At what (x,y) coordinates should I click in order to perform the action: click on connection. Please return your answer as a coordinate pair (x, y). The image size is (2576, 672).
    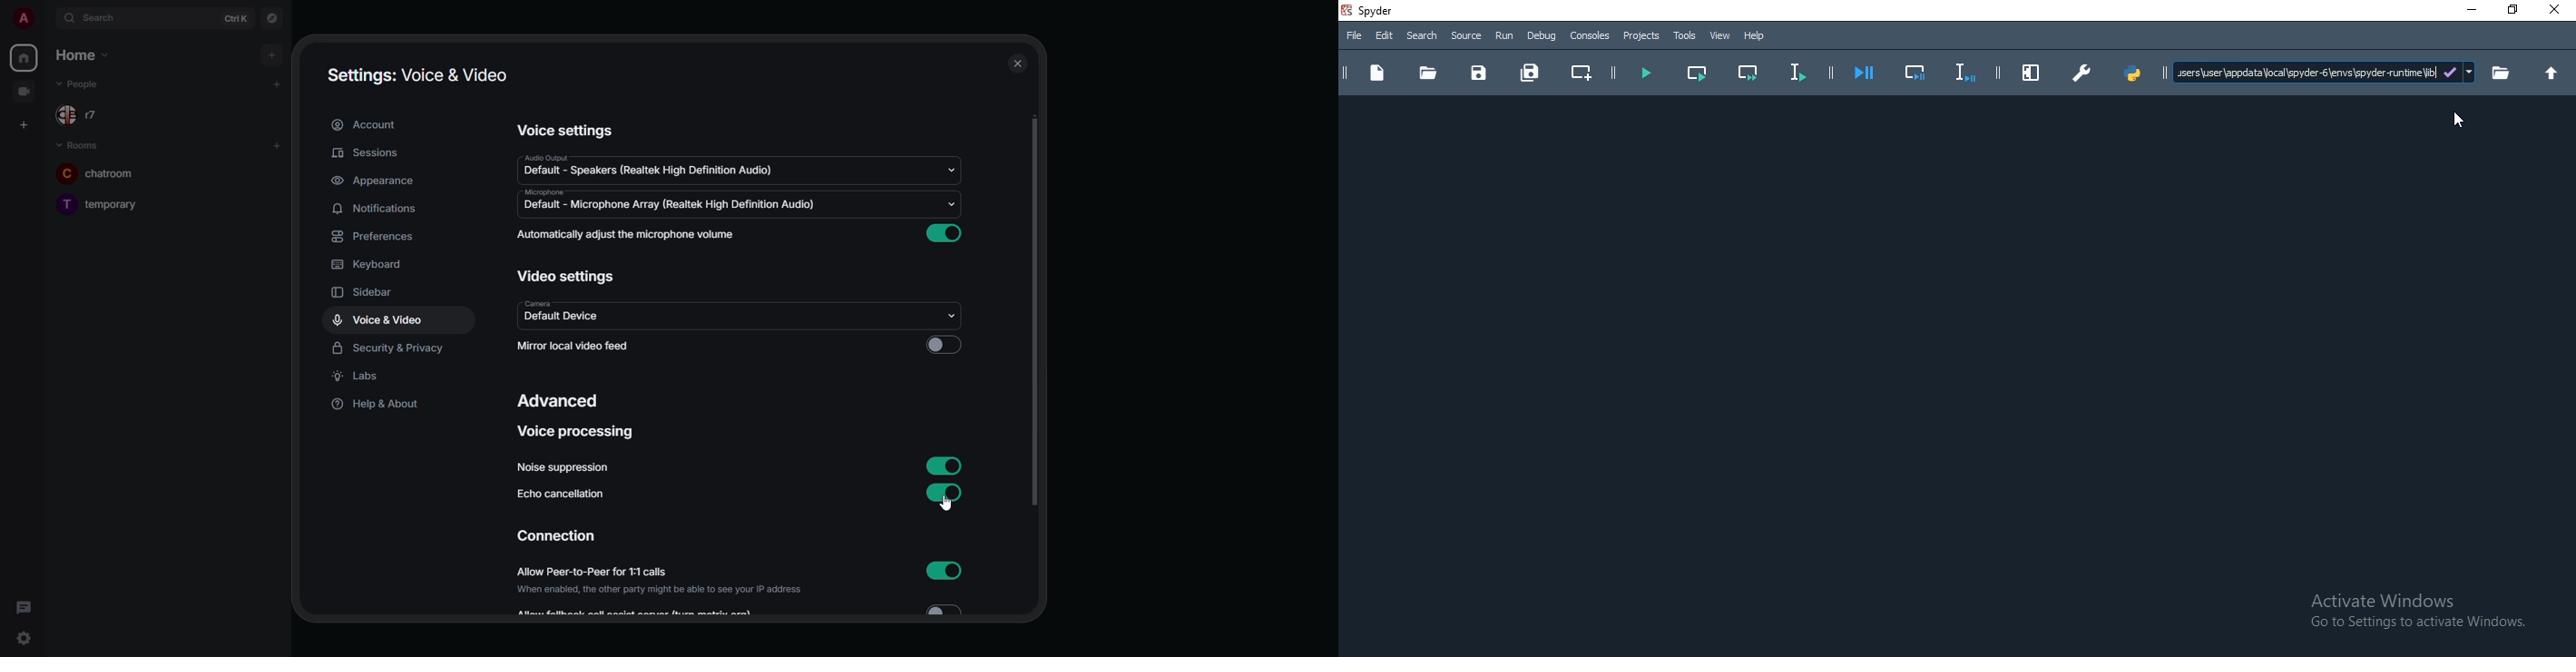
    Looking at the image, I should click on (559, 537).